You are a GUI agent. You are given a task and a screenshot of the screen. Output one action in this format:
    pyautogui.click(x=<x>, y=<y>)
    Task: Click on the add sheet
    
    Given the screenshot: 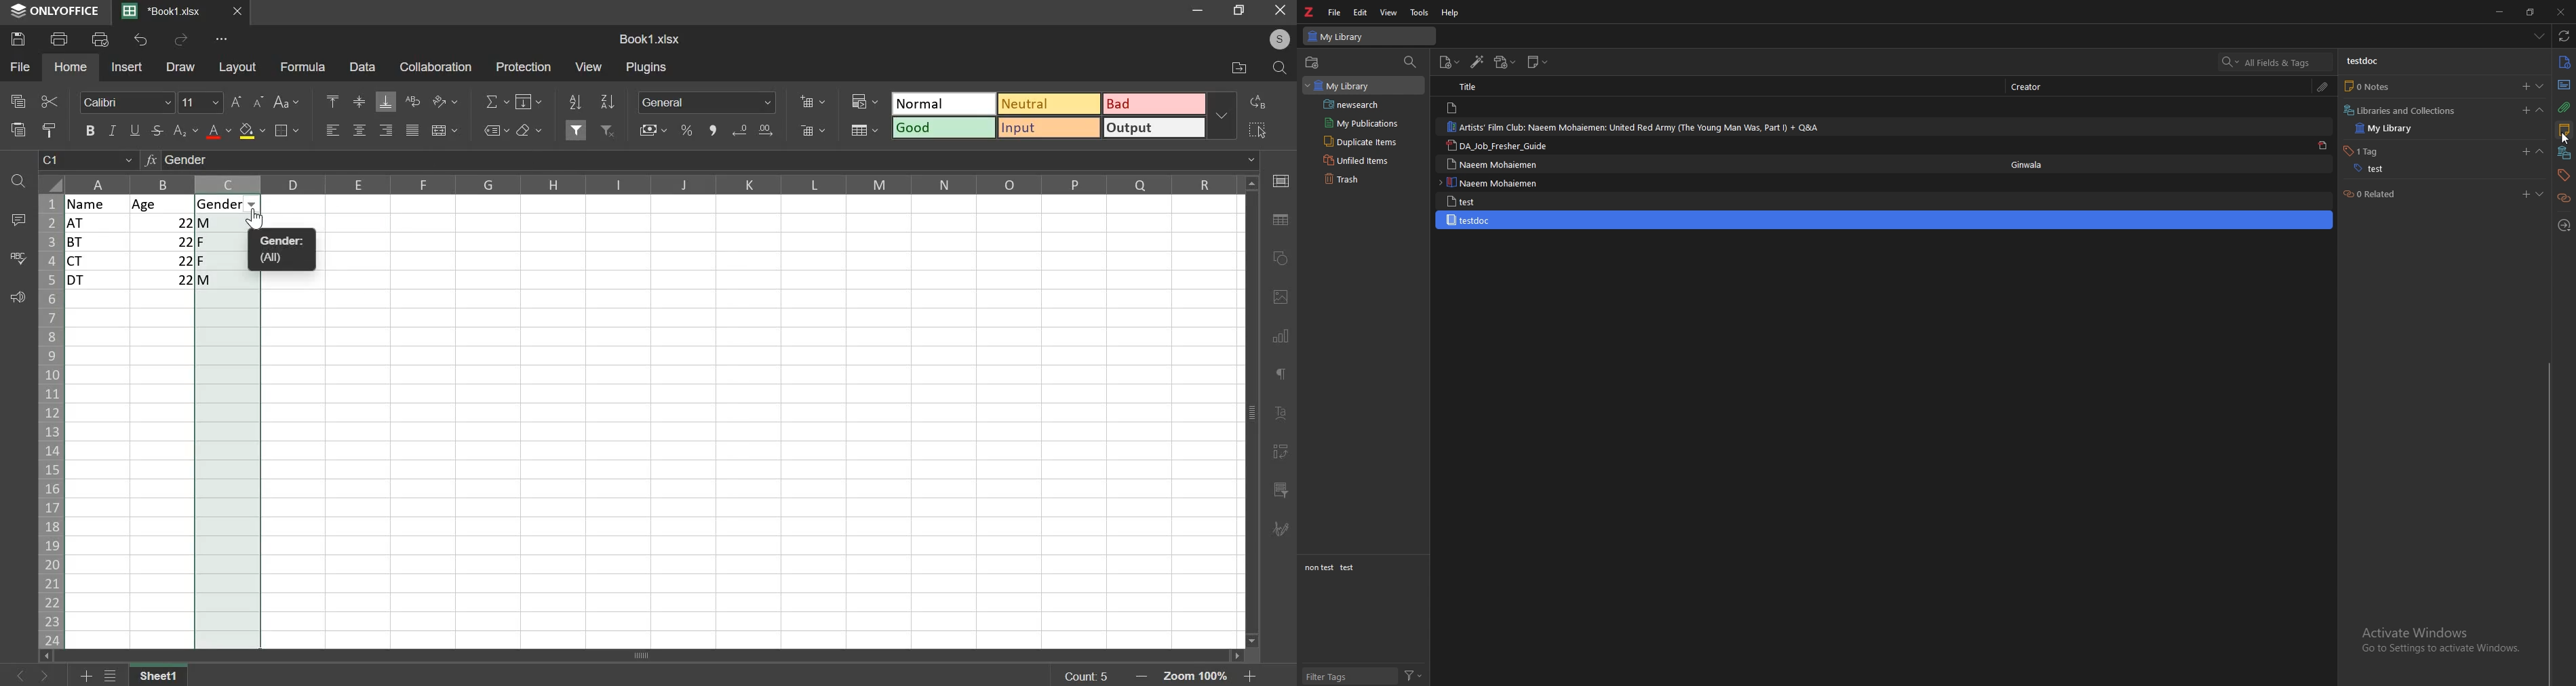 What is the action you would take?
    pyautogui.click(x=87, y=674)
    